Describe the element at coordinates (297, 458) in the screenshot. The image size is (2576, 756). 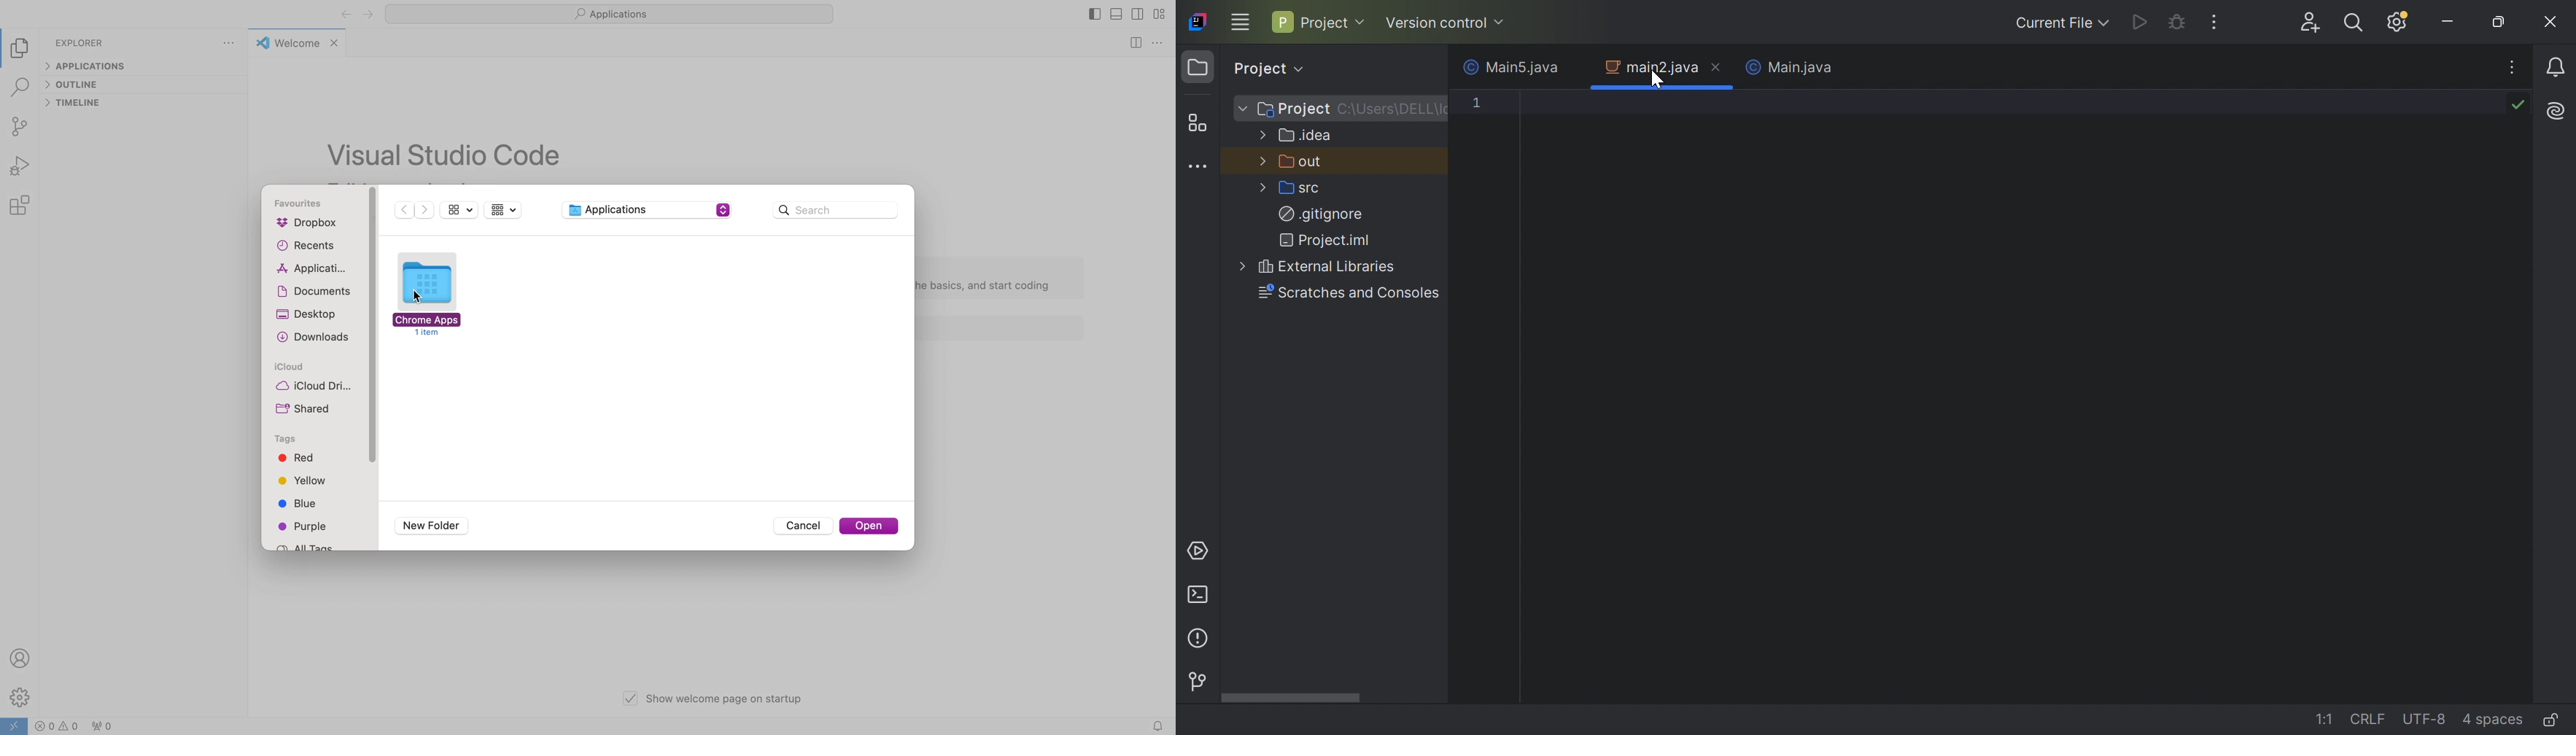
I see `red tag` at that location.